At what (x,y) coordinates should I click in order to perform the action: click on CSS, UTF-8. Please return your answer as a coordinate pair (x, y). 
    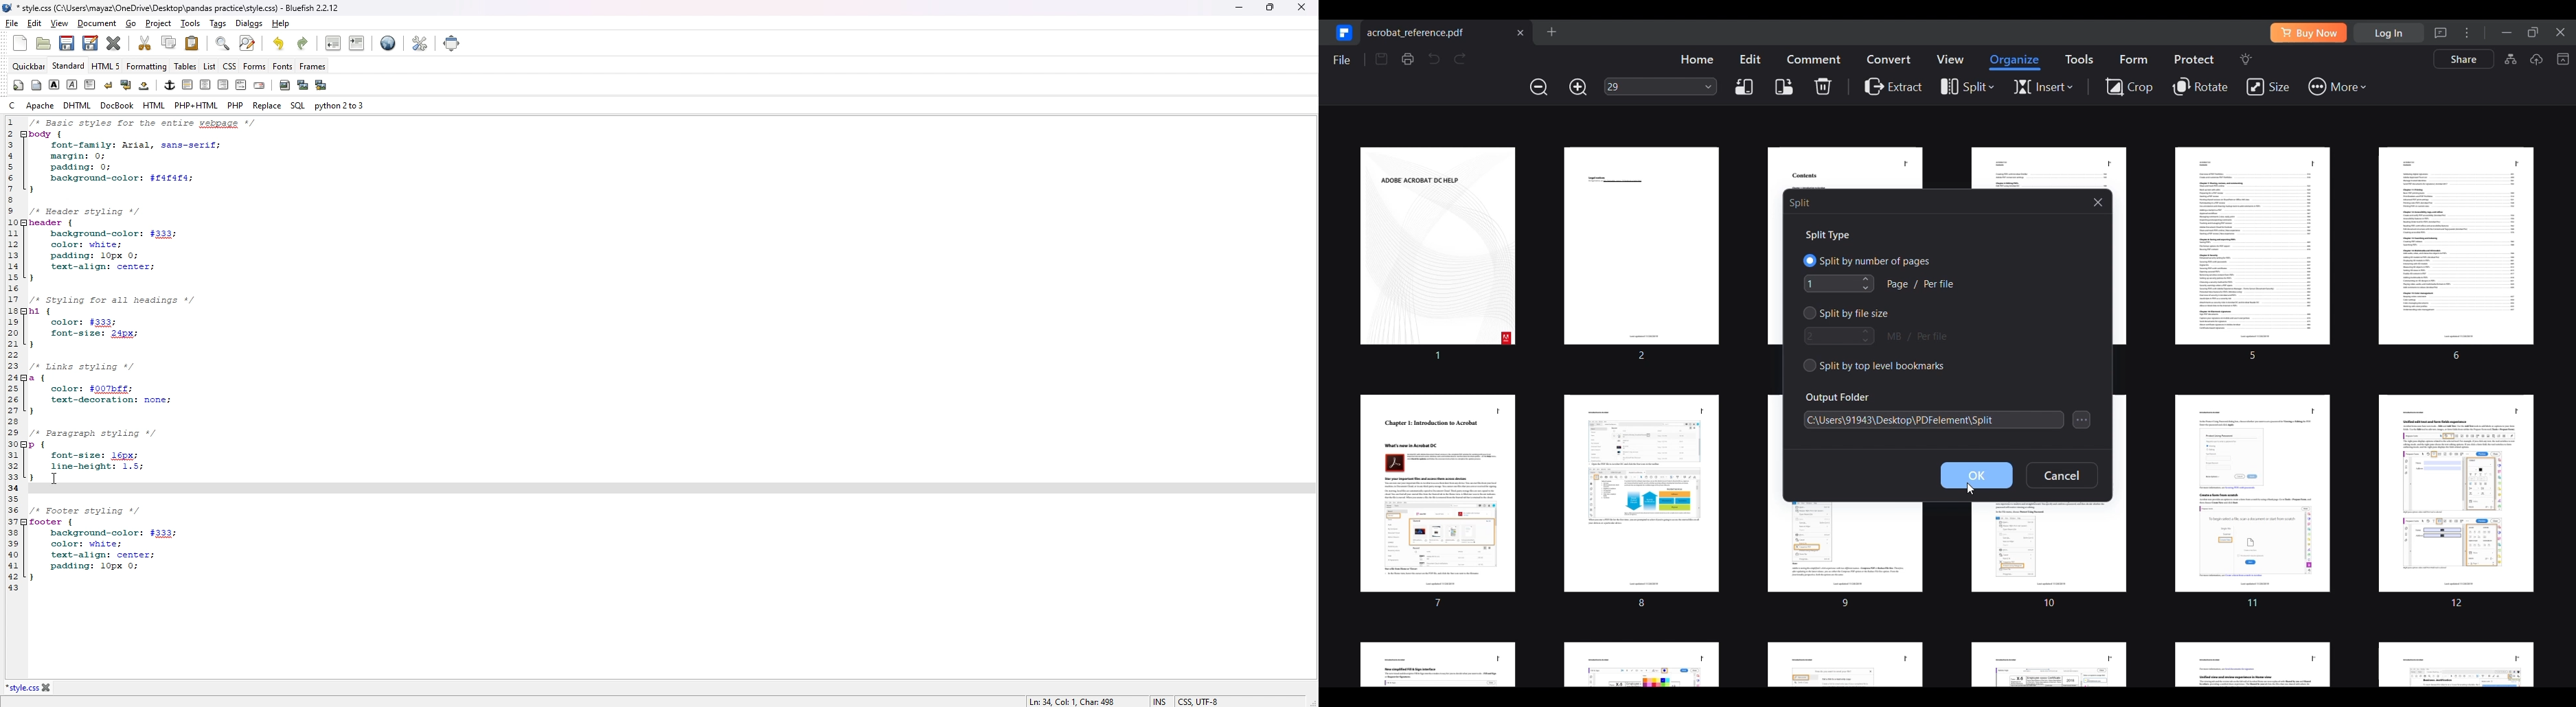
    Looking at the image, I should click on (1201, 701).